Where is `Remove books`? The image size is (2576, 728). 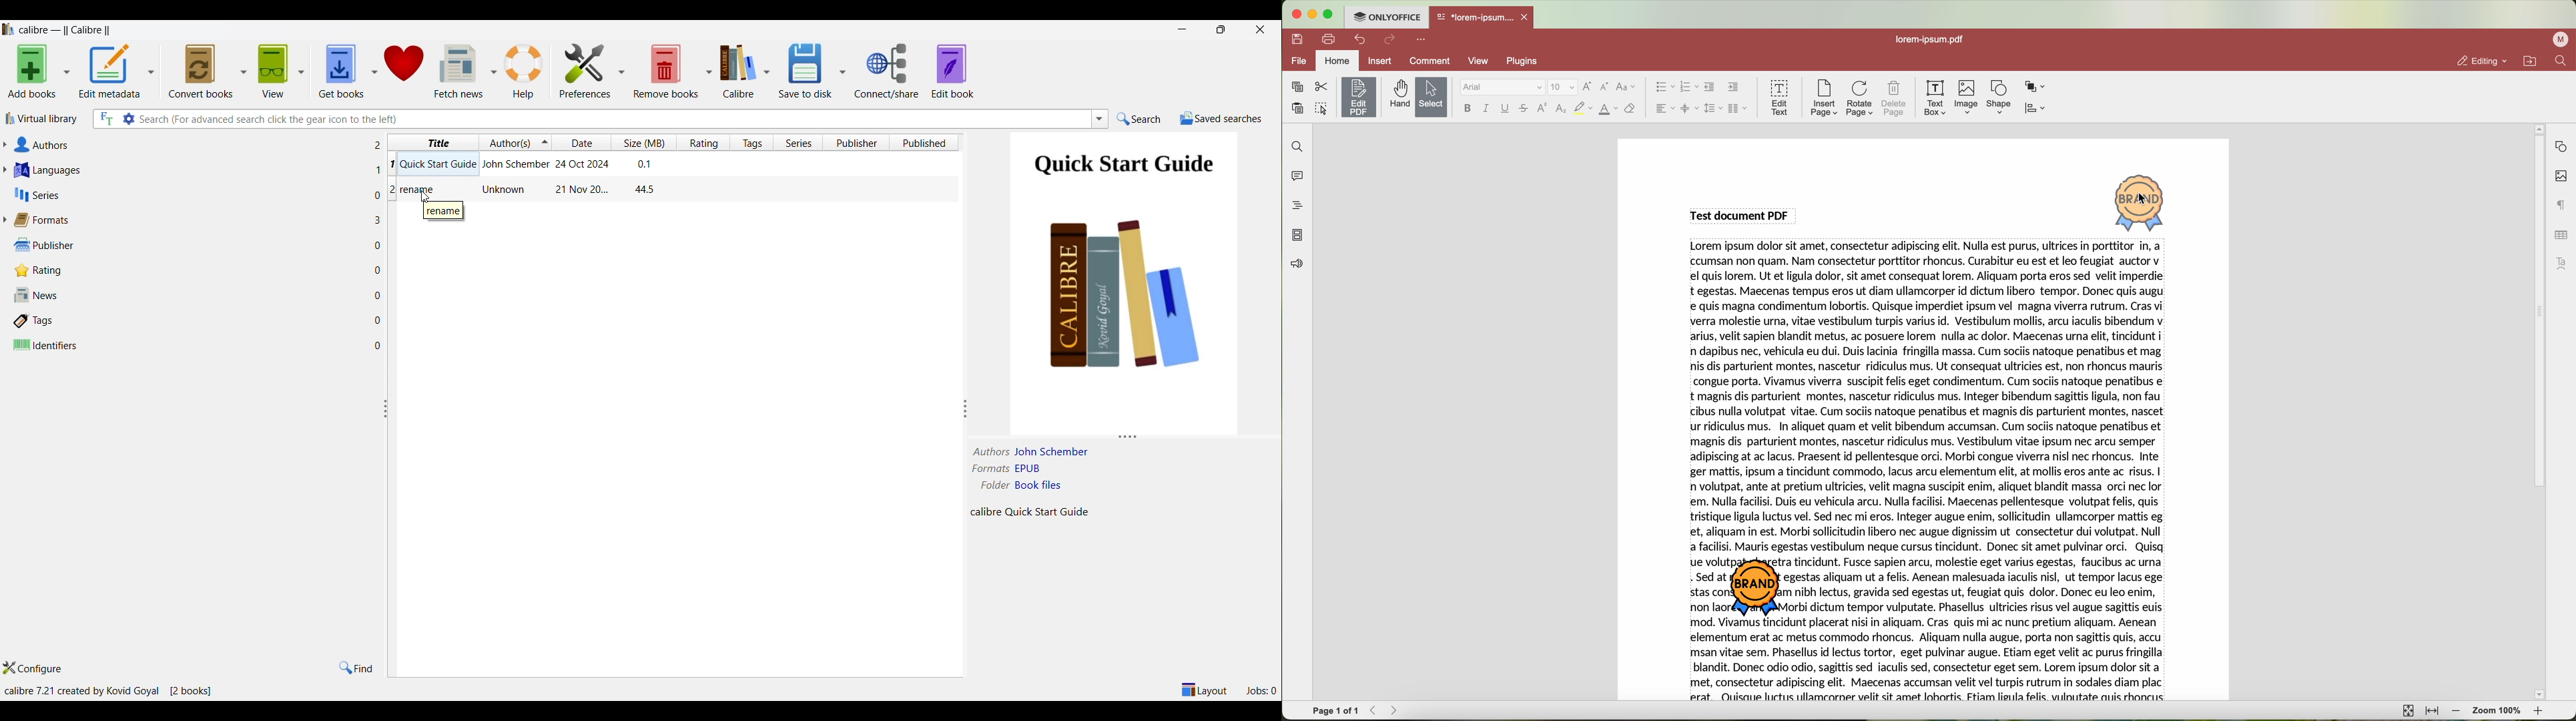
Remove books is located at coordinates (666, 71).